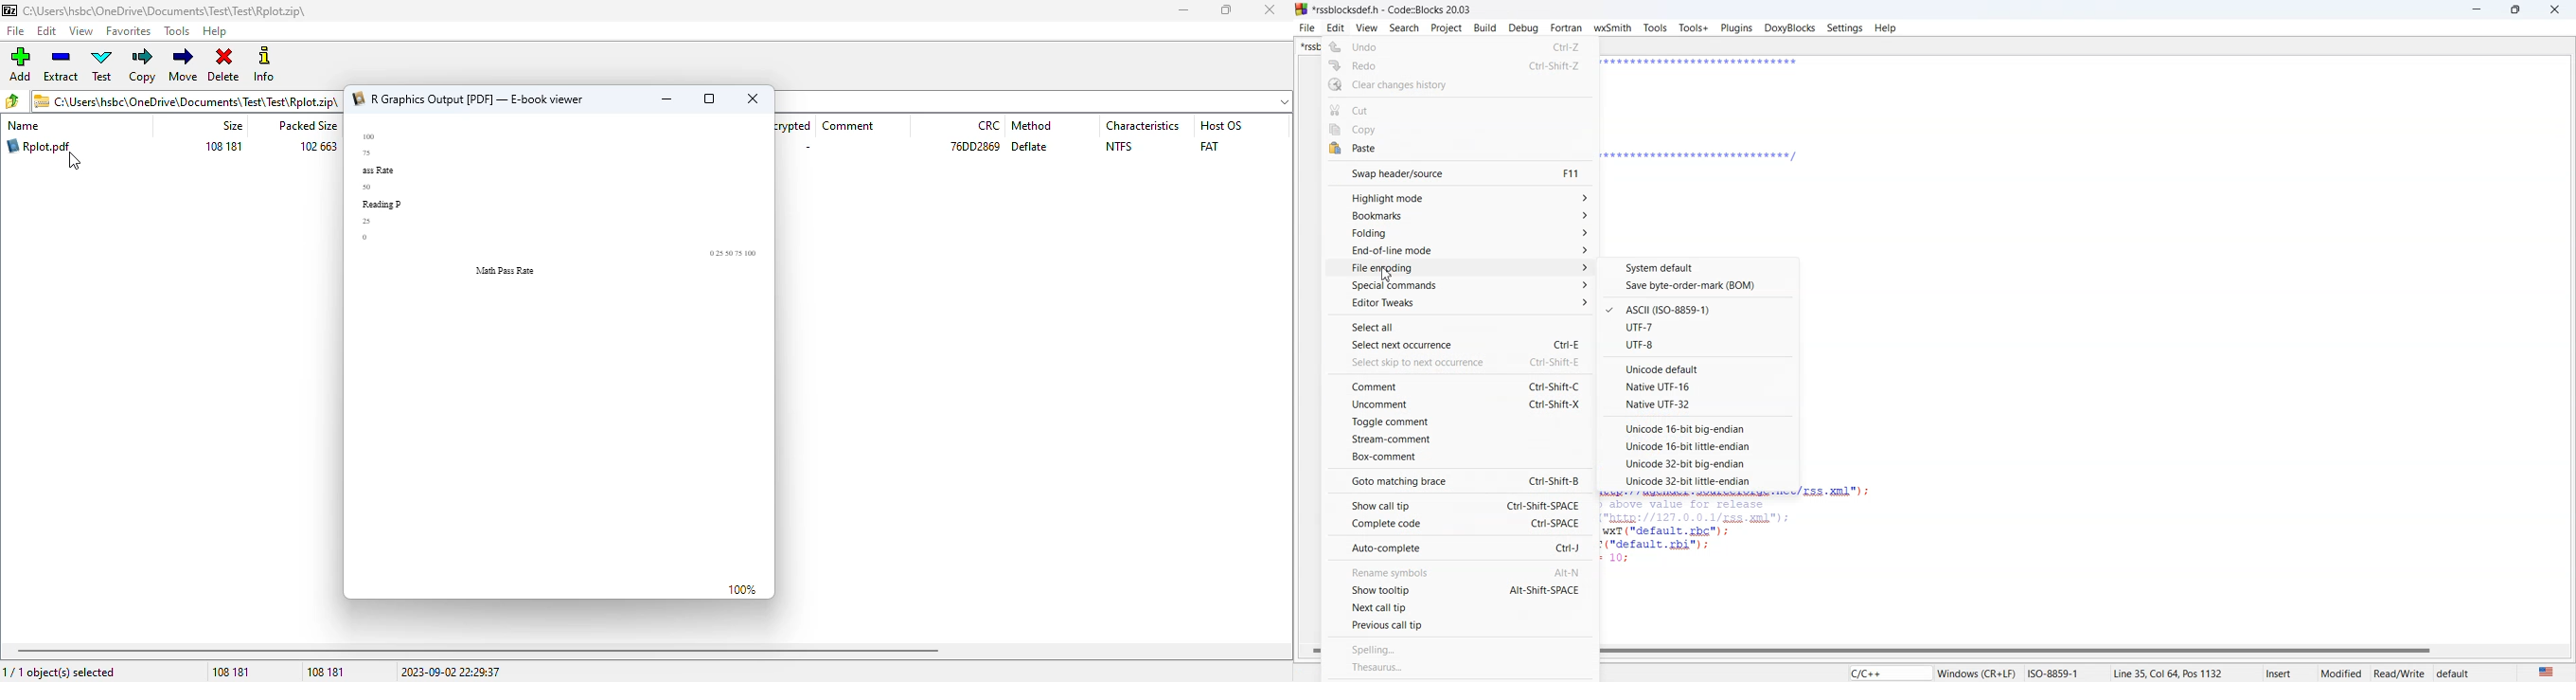  Describe the element at coordinates (2343, 672) in the screenshot. I see `Modified` at that location.